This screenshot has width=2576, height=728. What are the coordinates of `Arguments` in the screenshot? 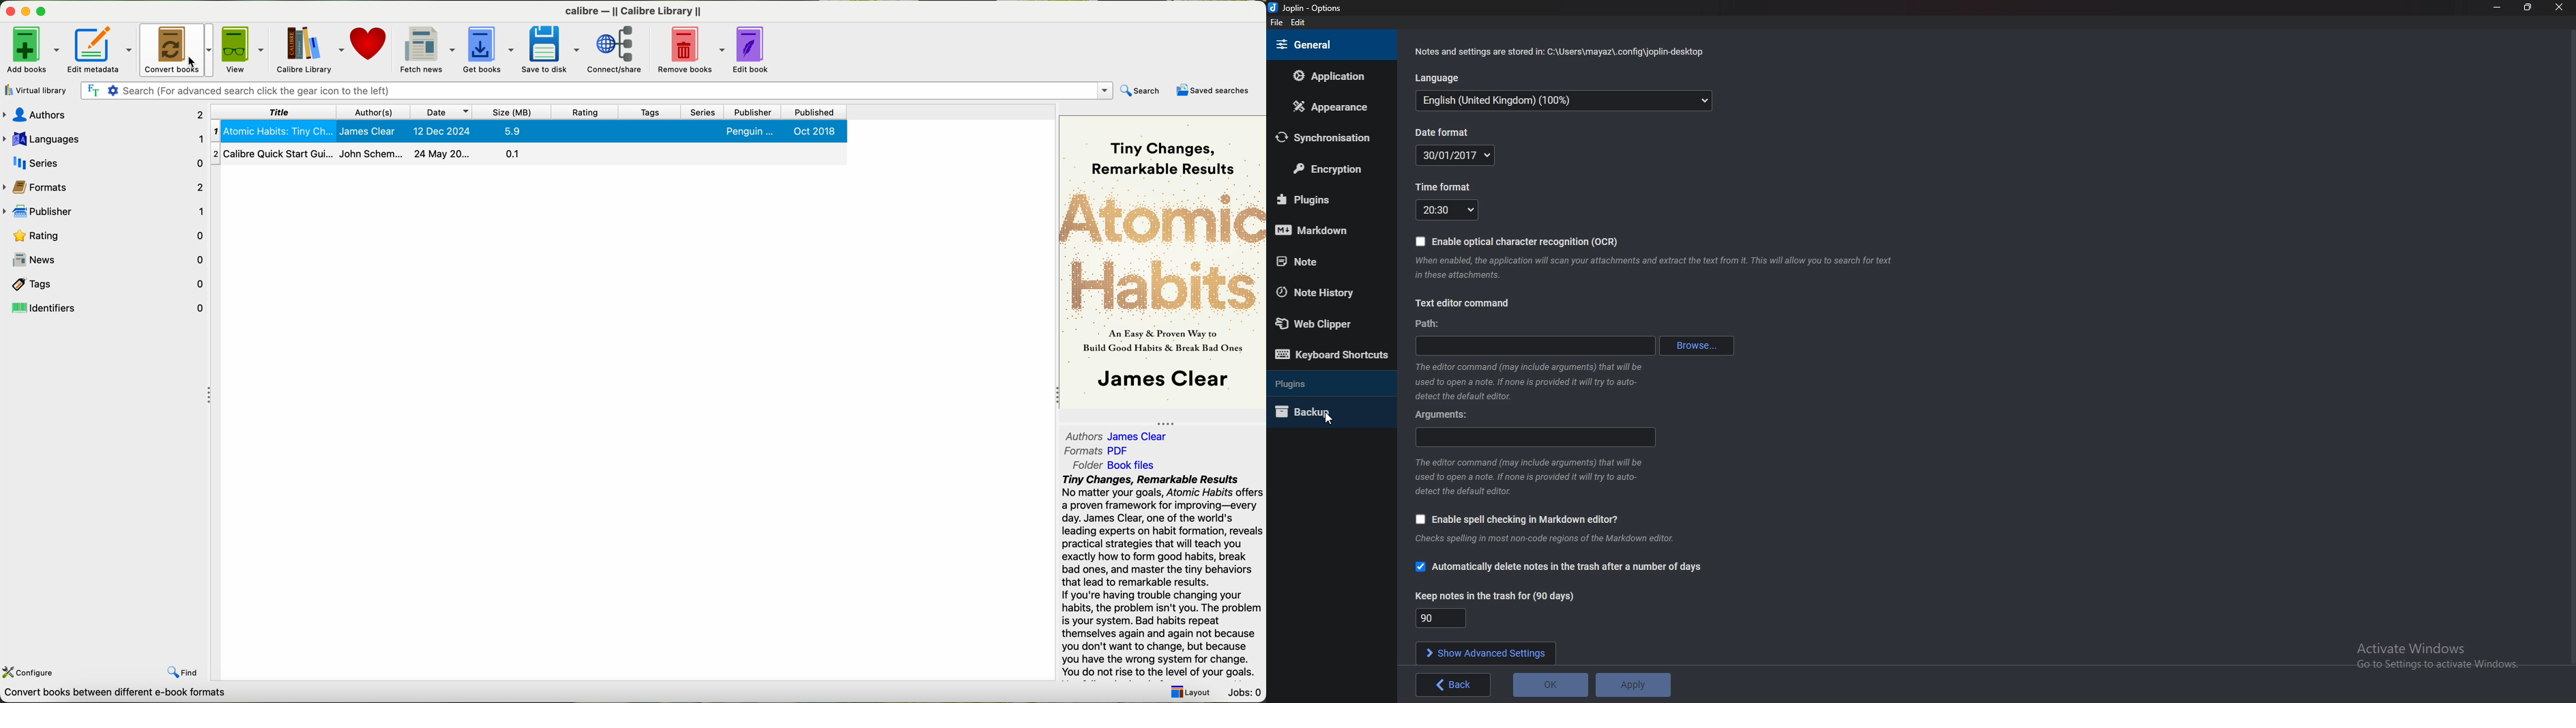 It's located at (1533, 437).